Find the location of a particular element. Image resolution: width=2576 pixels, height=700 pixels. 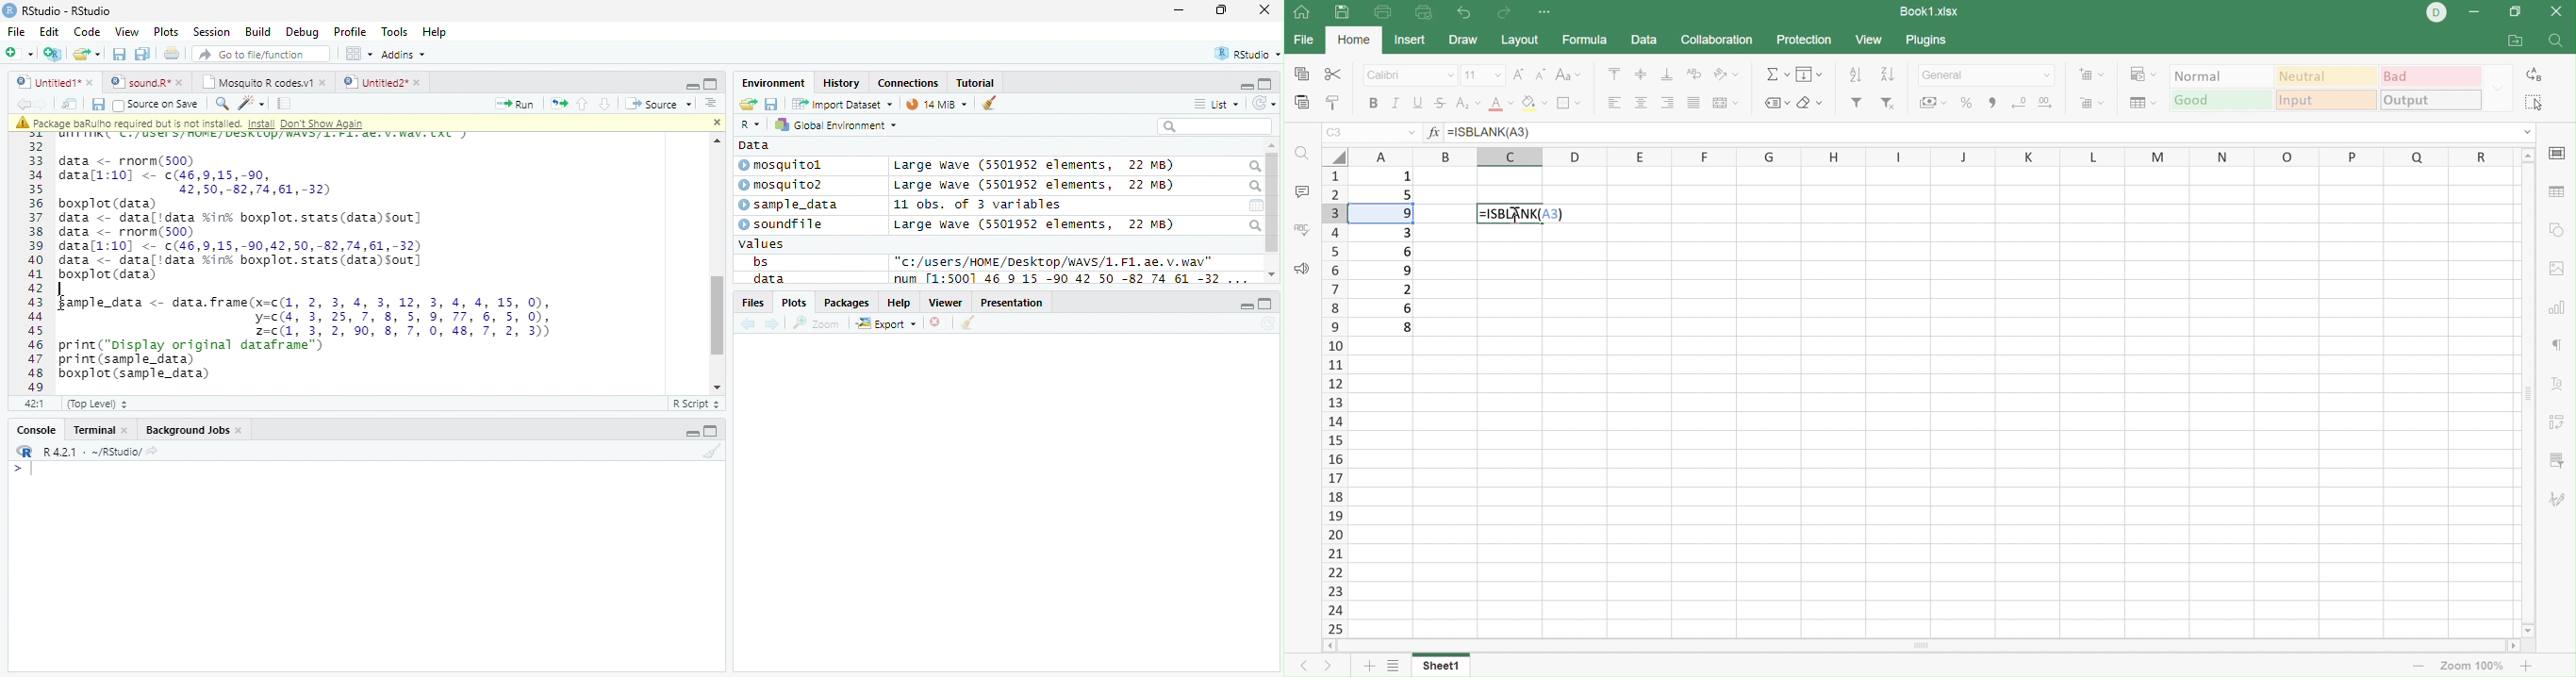

data <- rnorm(500)
data[1:10] <- c(46,9,15,-90,
42,50,-82,74,61,-32)

boxplot (data)

data <- datal!data %in% boxplot.stats (data) Sout]

data <- rnorm(500)

data[1:10] <- c(46,9,15,-90,42,50,-82,74,61,-32)

data <- data['data %im% boxplot.stats (data) Sout]

boxplot (data)

herpre dsc <- data.frame(x-c(i, 2, 3, 4, 3, 12, 3, 4, 4, 15, 0),
y-c(4, 3, 25,7, 8,5, 9,77, 6,5, 0),
2-c(1, 3, 2, 90, 8, 7, 0, 48, 7, 2, 3))

print("pisplay original dataframe”)

print (sample_data)

boxplot (sample_data) is located at coordinates (306, 267).